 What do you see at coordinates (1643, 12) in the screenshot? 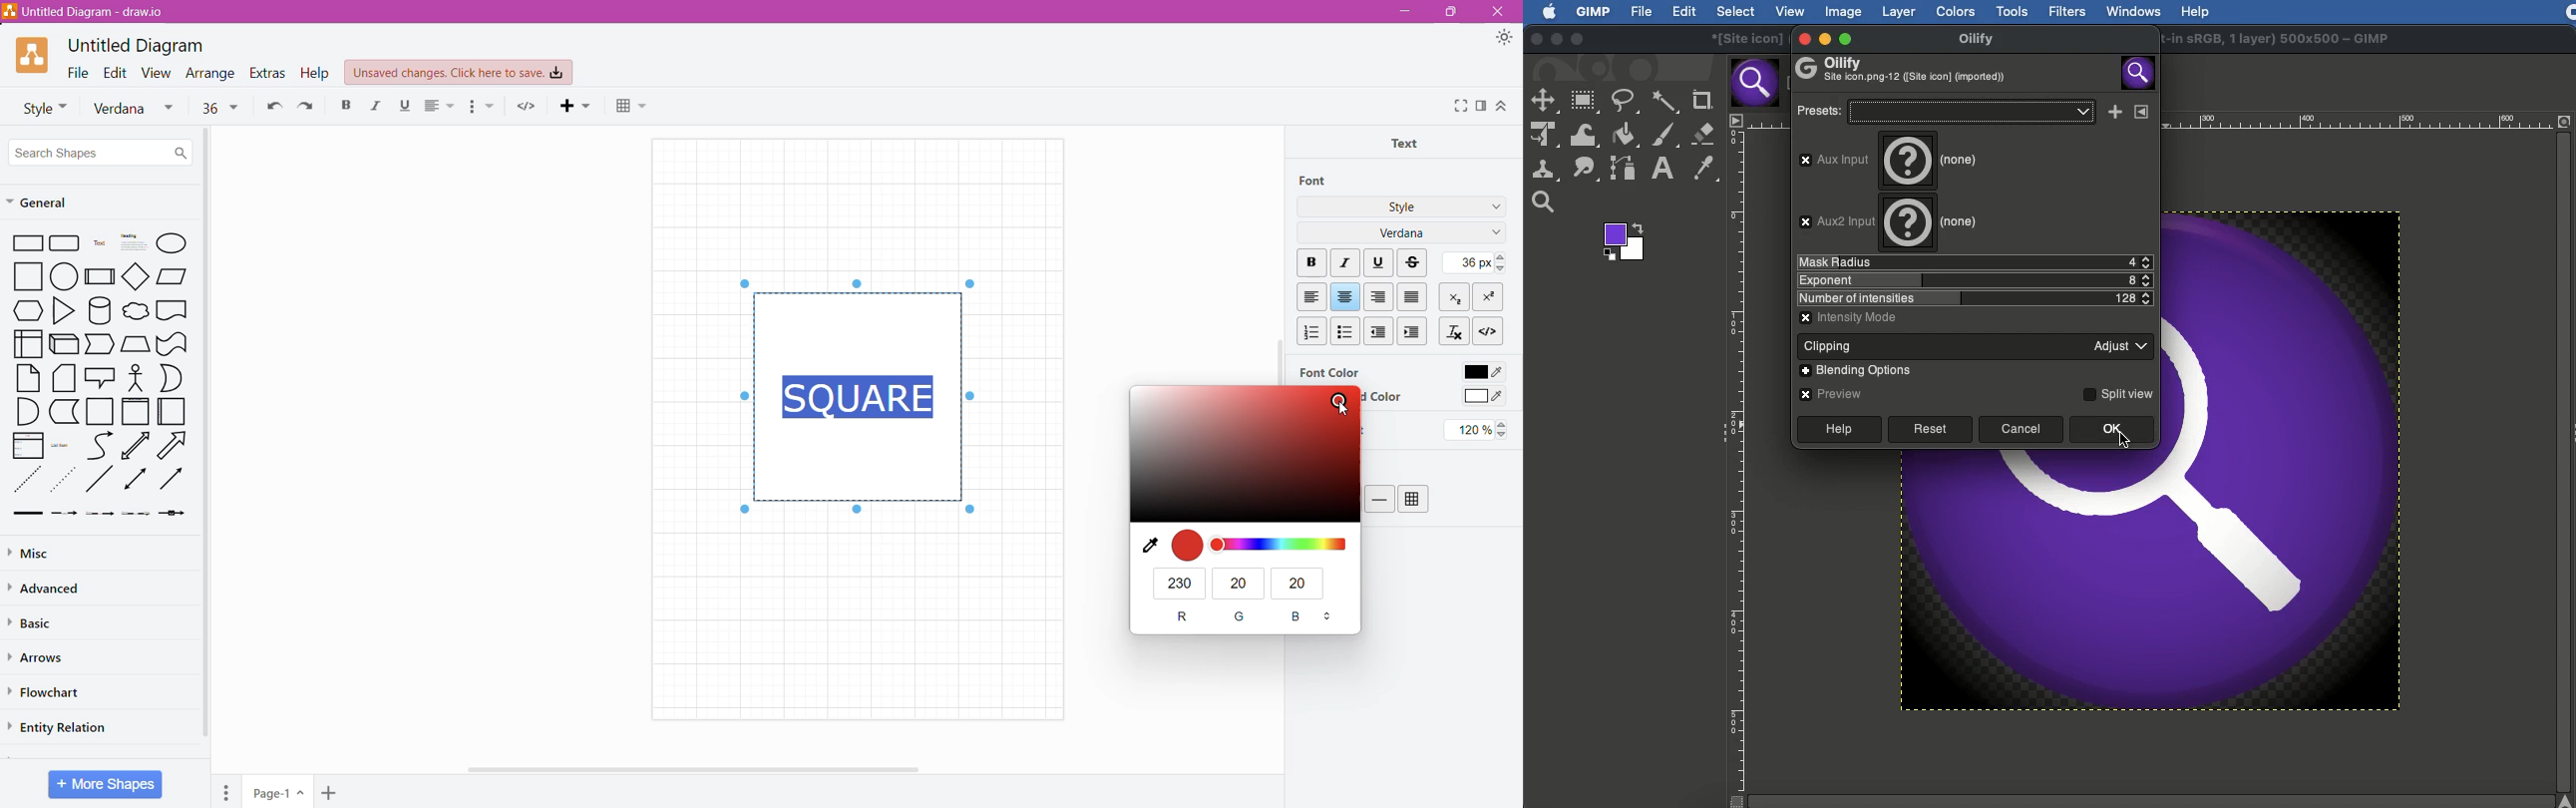
I see `File` at bounding box center [1643, 12].